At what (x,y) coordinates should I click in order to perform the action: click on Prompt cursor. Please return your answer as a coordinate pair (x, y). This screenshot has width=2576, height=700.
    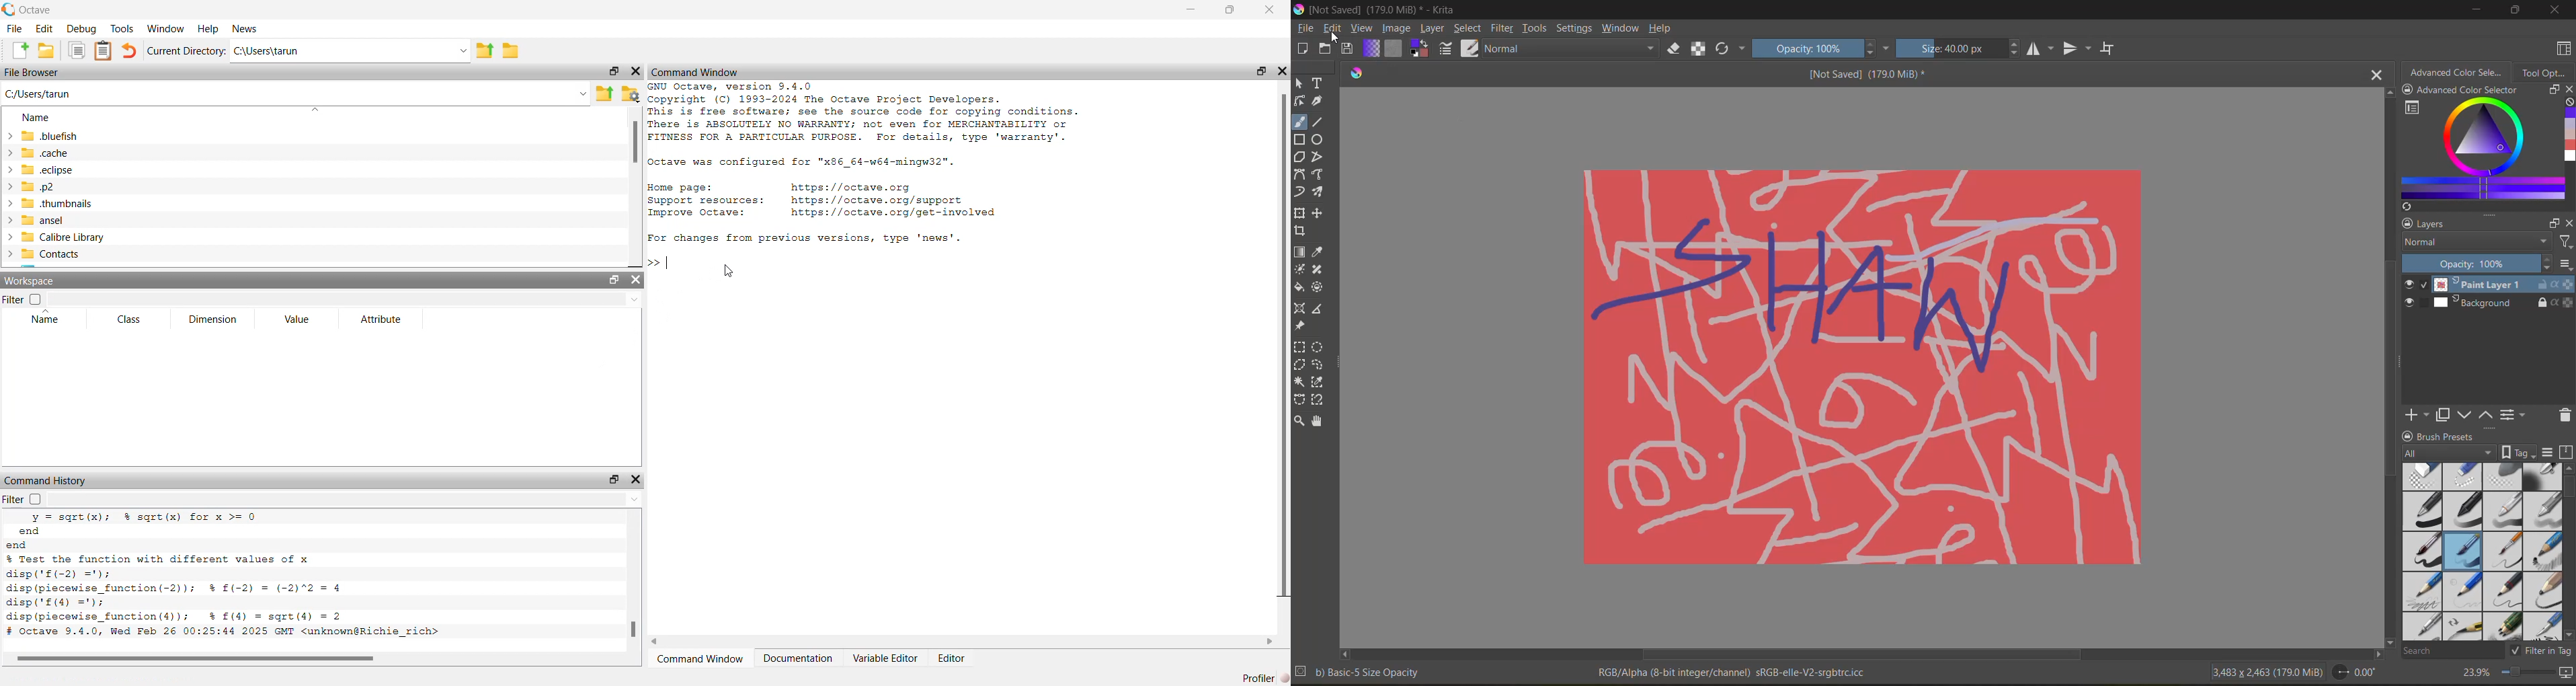
    Looking at the image, I should click on (661, 262).